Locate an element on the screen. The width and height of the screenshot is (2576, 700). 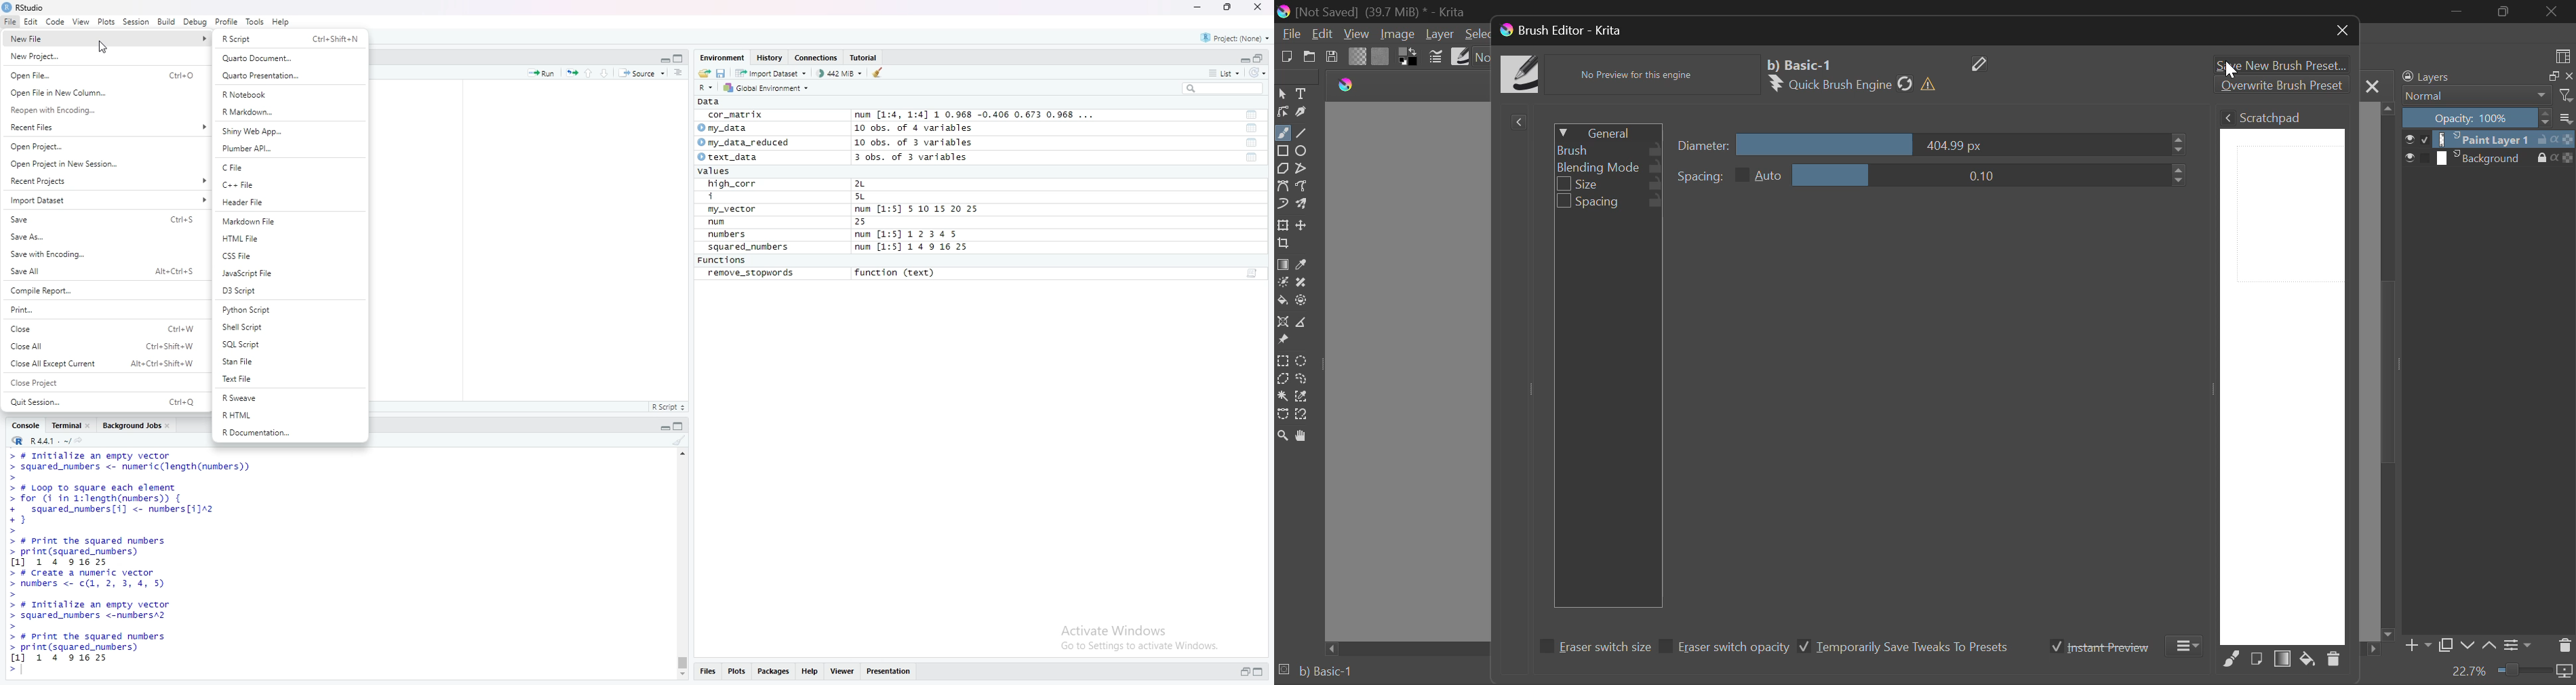
Down is located at coordinates (609, 72).